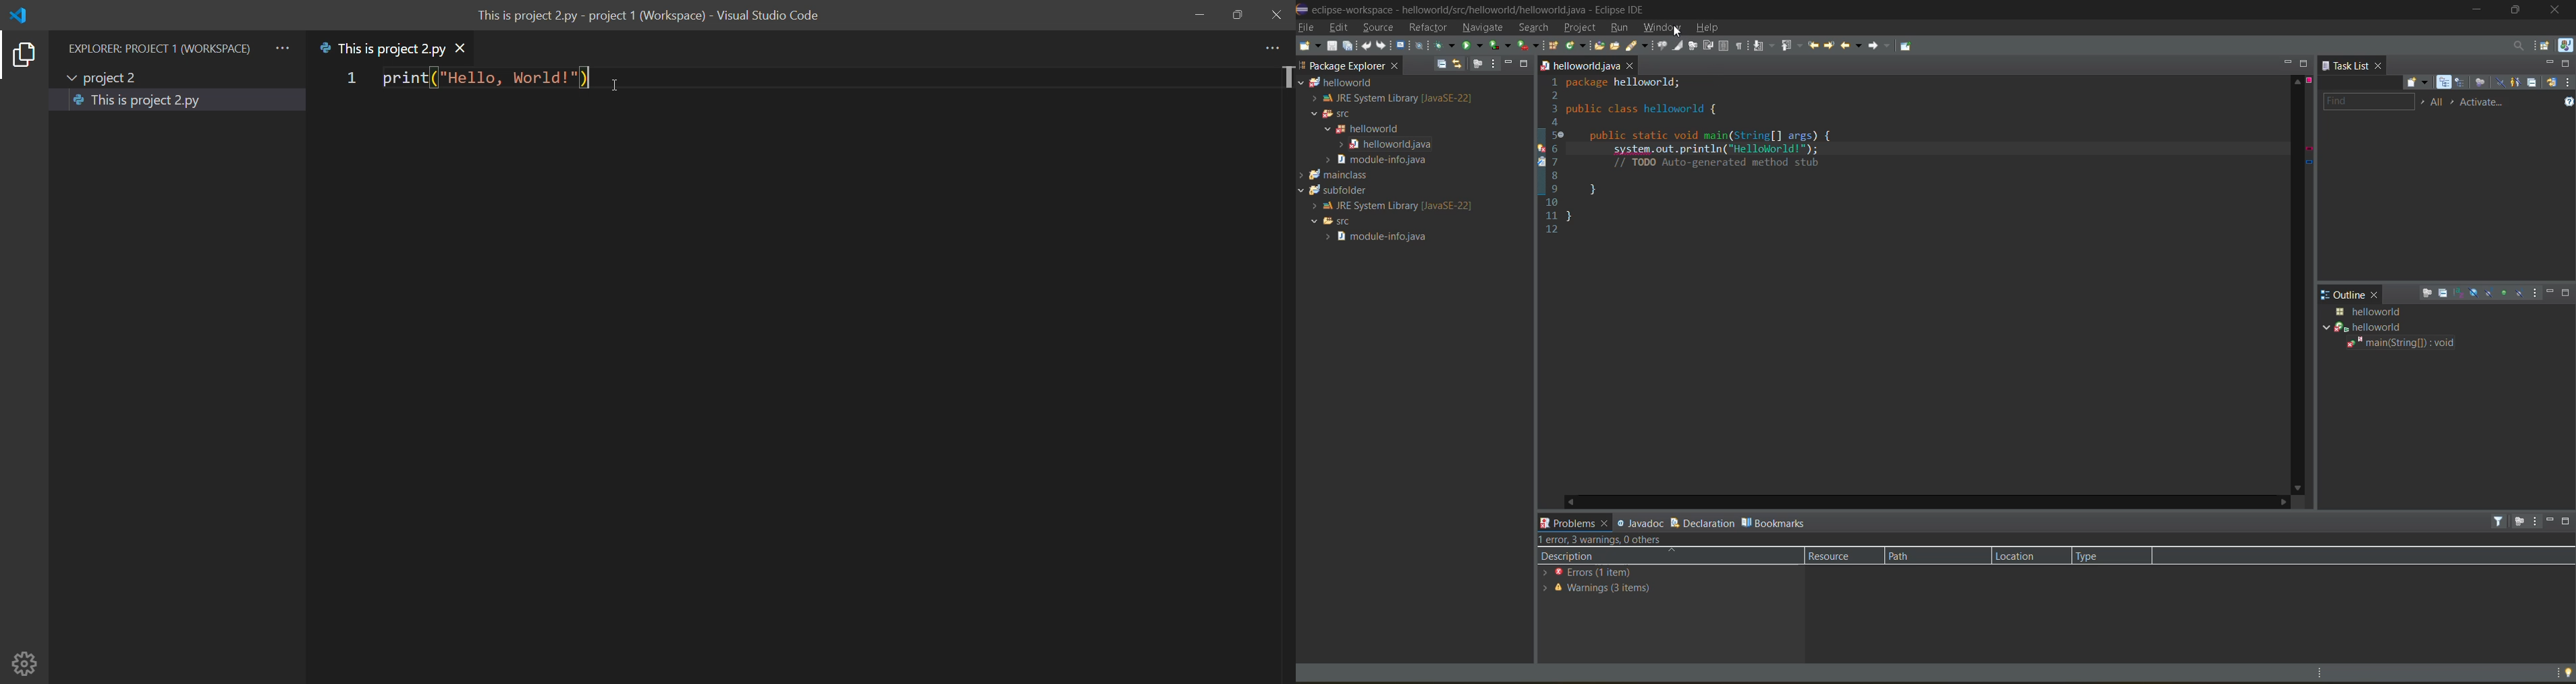 This screenshot has height=700, width=2576. Describe the element at coordinates (2551, 525) in the screenshot. I see `minimize` at that location.